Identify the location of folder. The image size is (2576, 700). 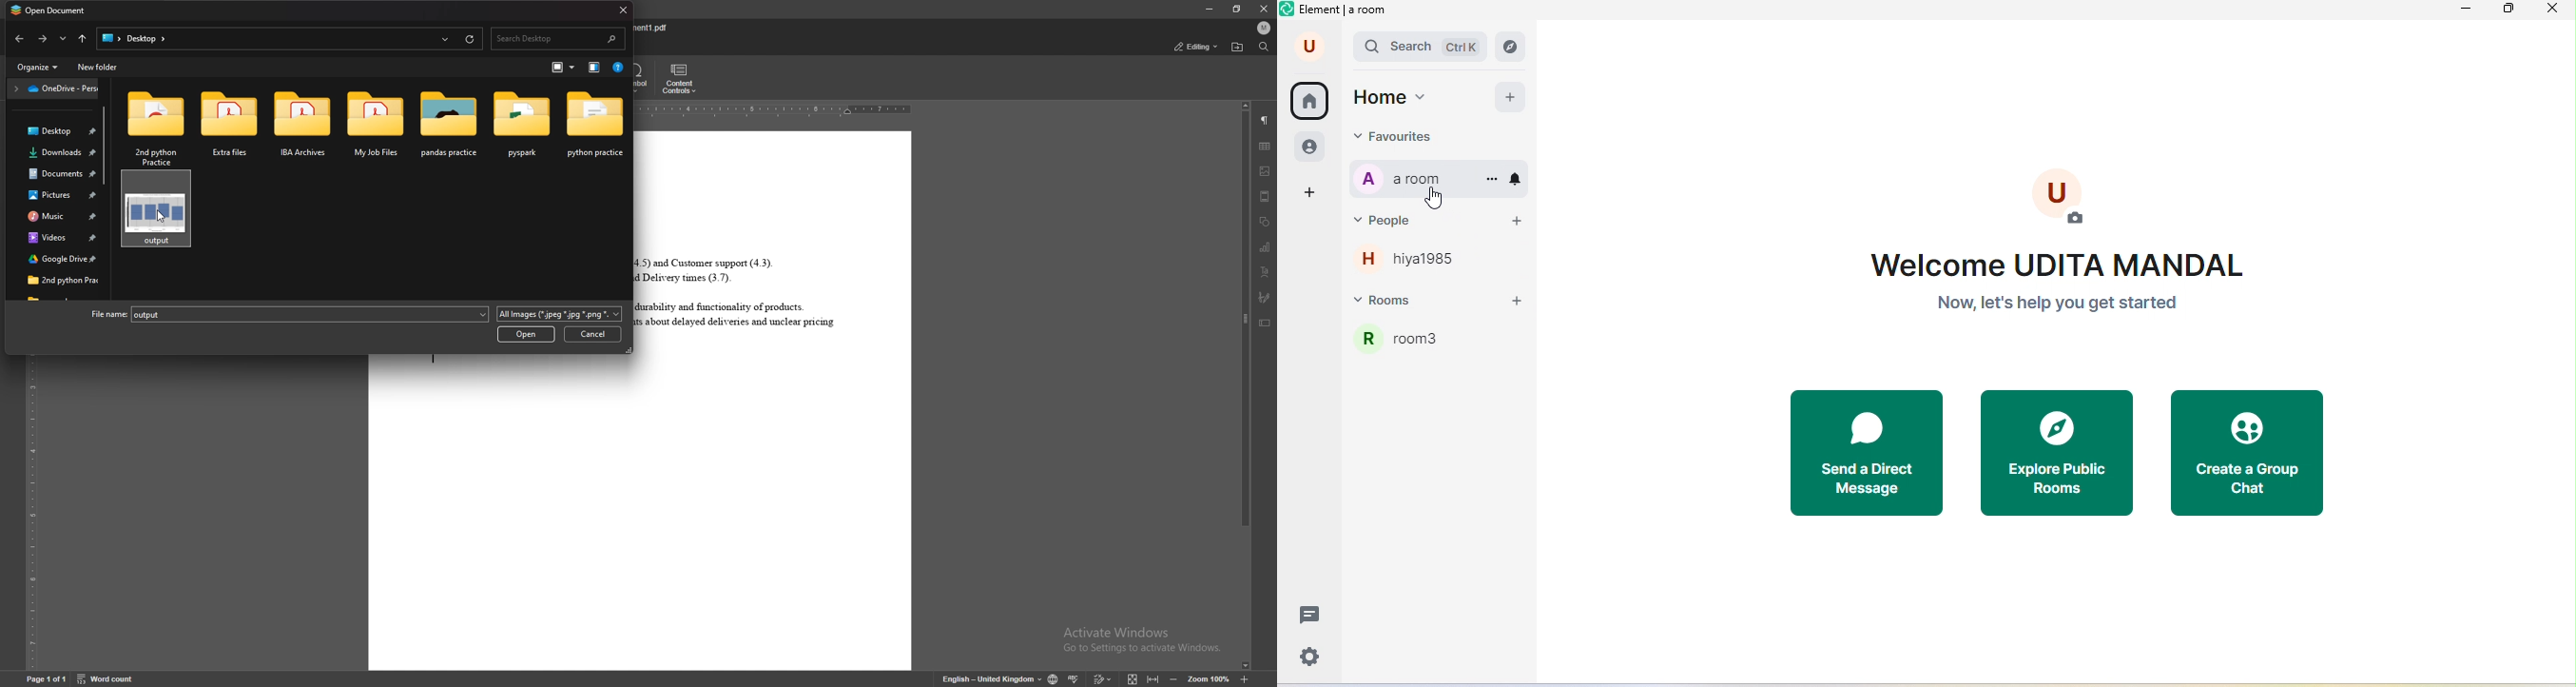
(54, 216).